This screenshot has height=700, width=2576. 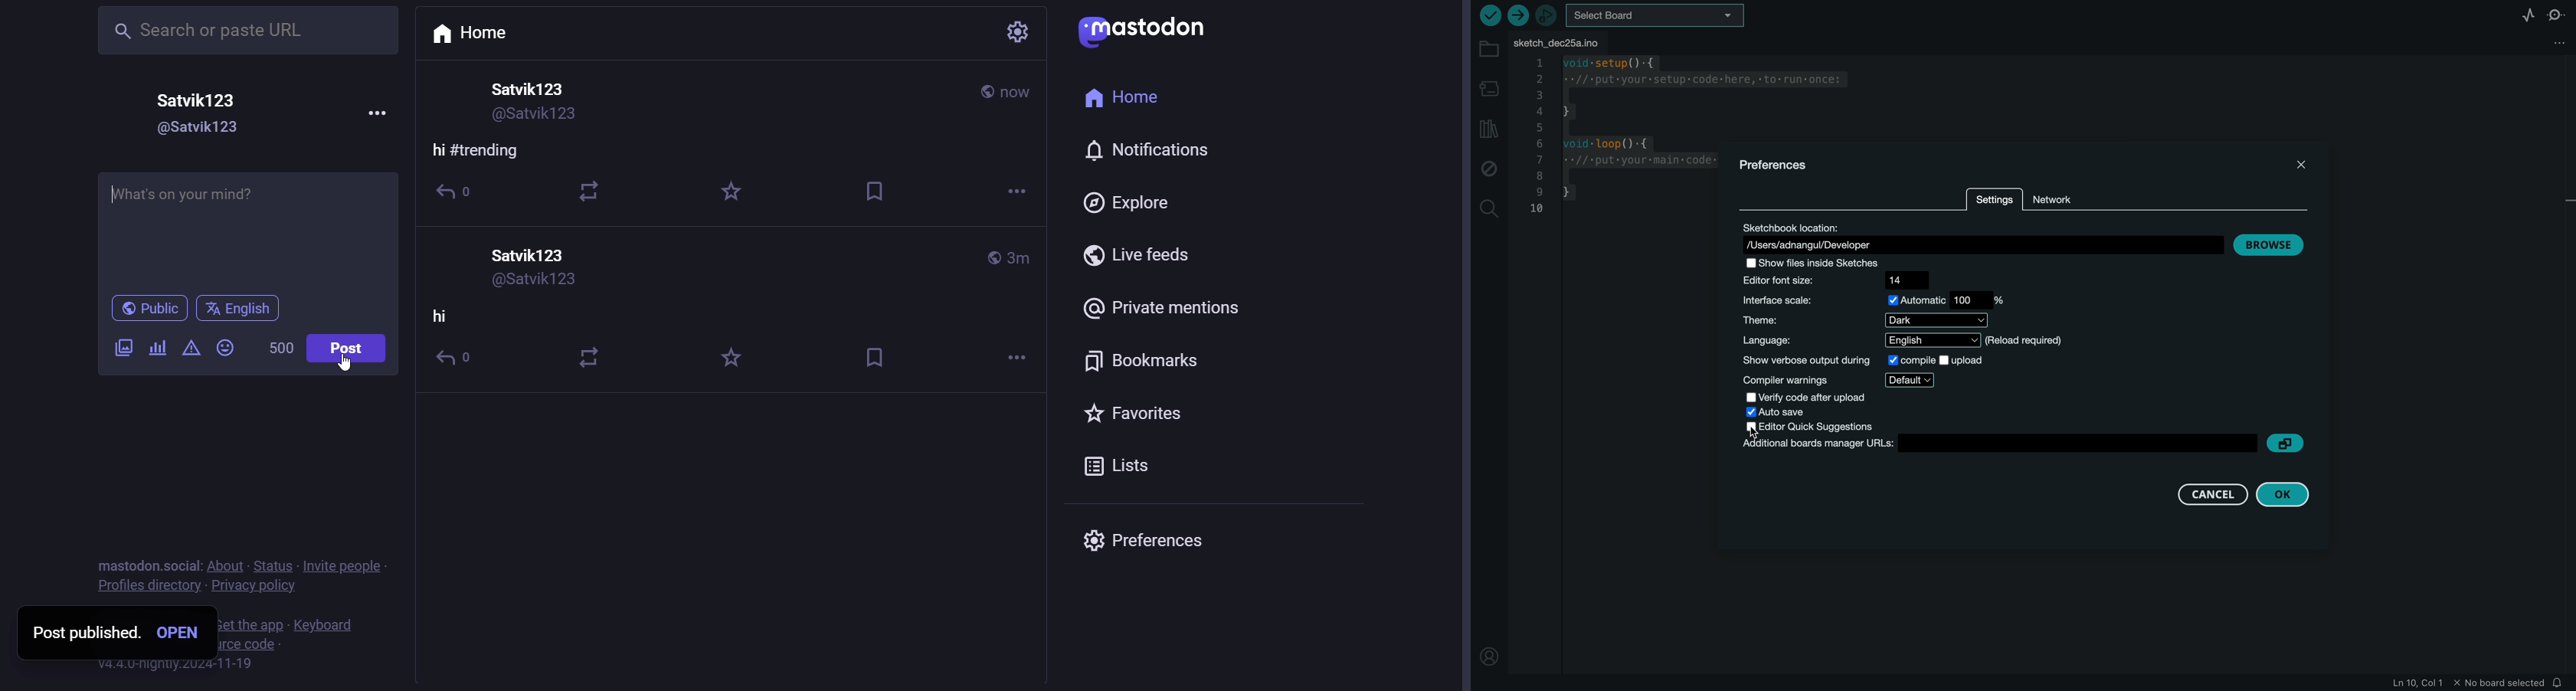 What do you see at coordinates (376, 110) in the screenshot?
I see `more` at bounding box center [376, 110].